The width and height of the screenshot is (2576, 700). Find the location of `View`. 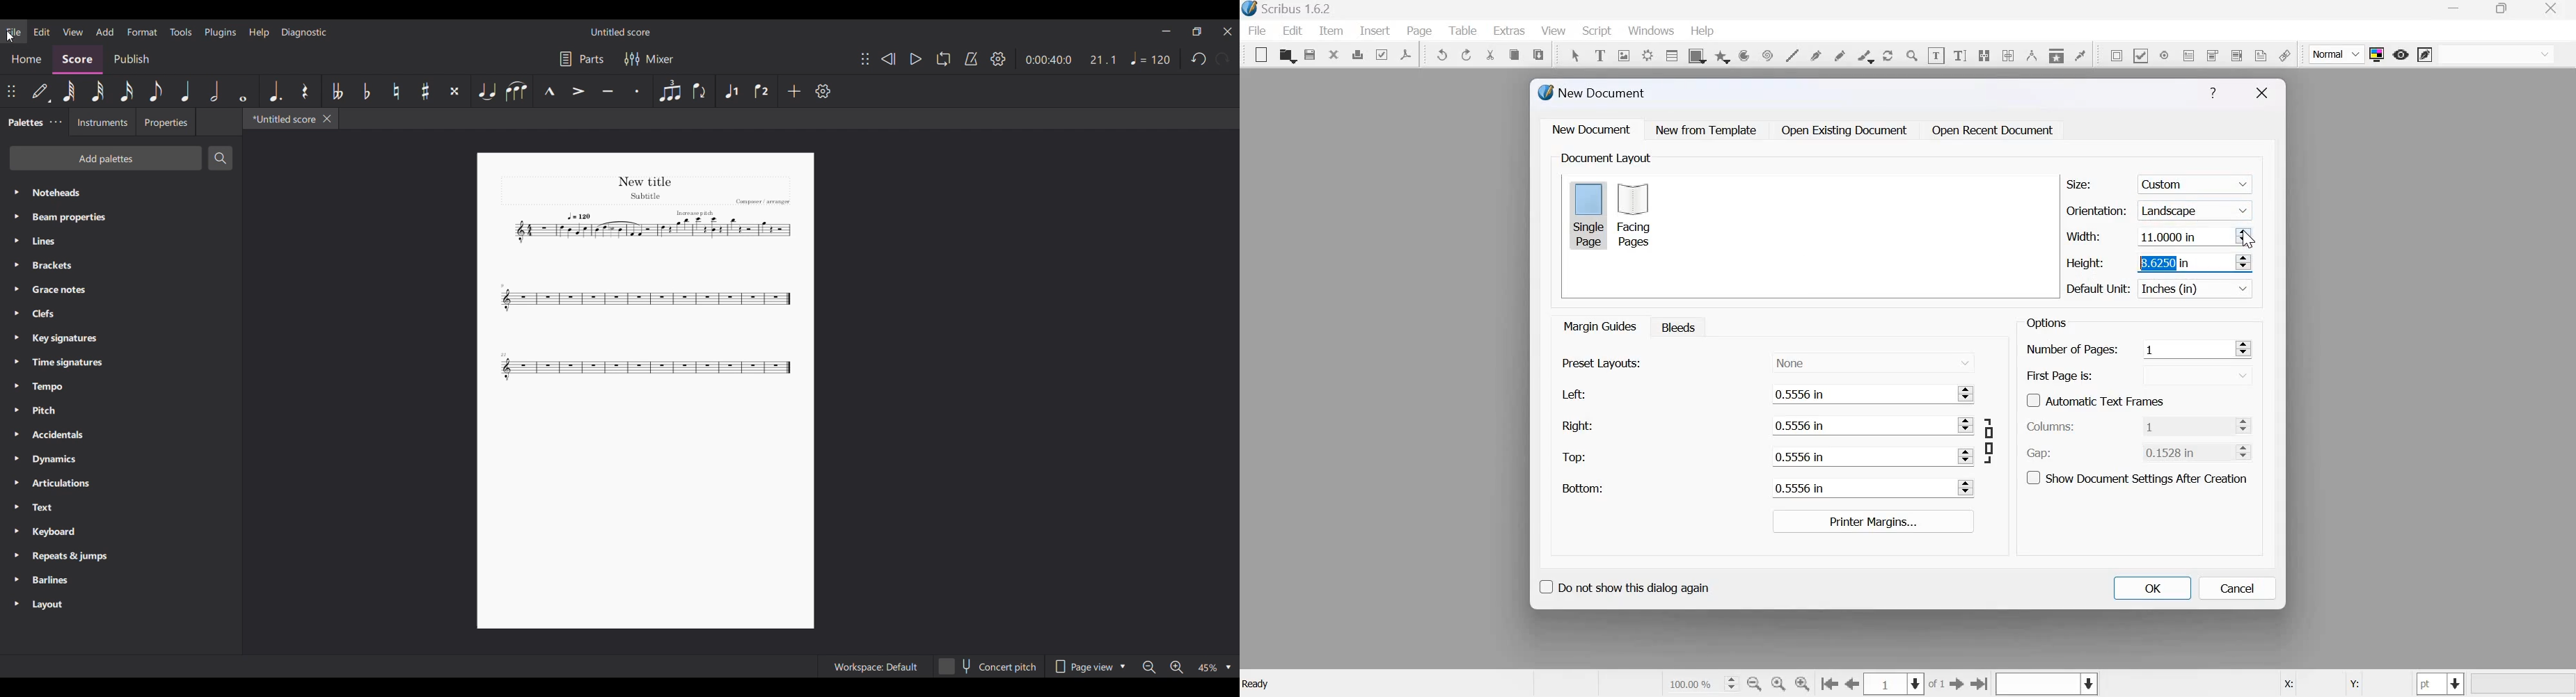

View is located at coordinates (1555, 31).